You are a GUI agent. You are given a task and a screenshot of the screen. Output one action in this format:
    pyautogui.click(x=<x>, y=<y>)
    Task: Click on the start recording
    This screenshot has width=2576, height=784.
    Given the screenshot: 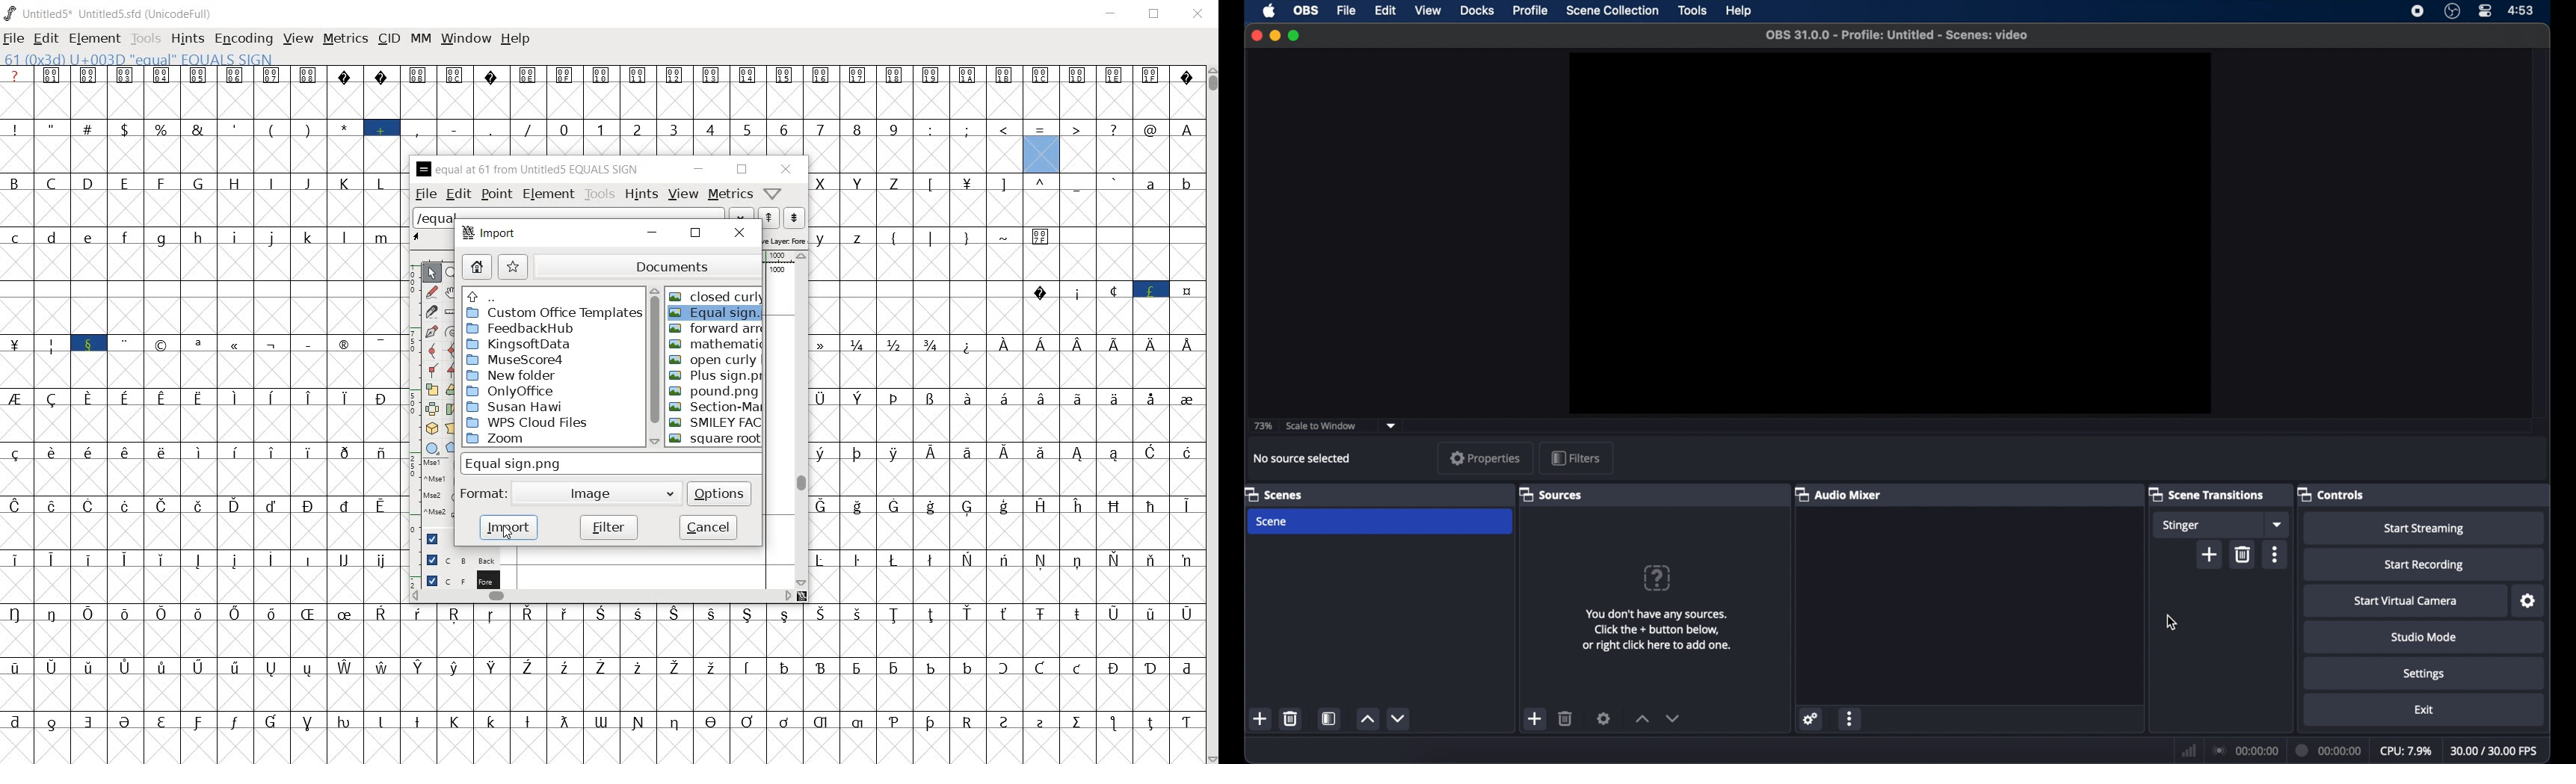 What is the action you would take?
    pyautogui.click(x=2427, y=565)
    